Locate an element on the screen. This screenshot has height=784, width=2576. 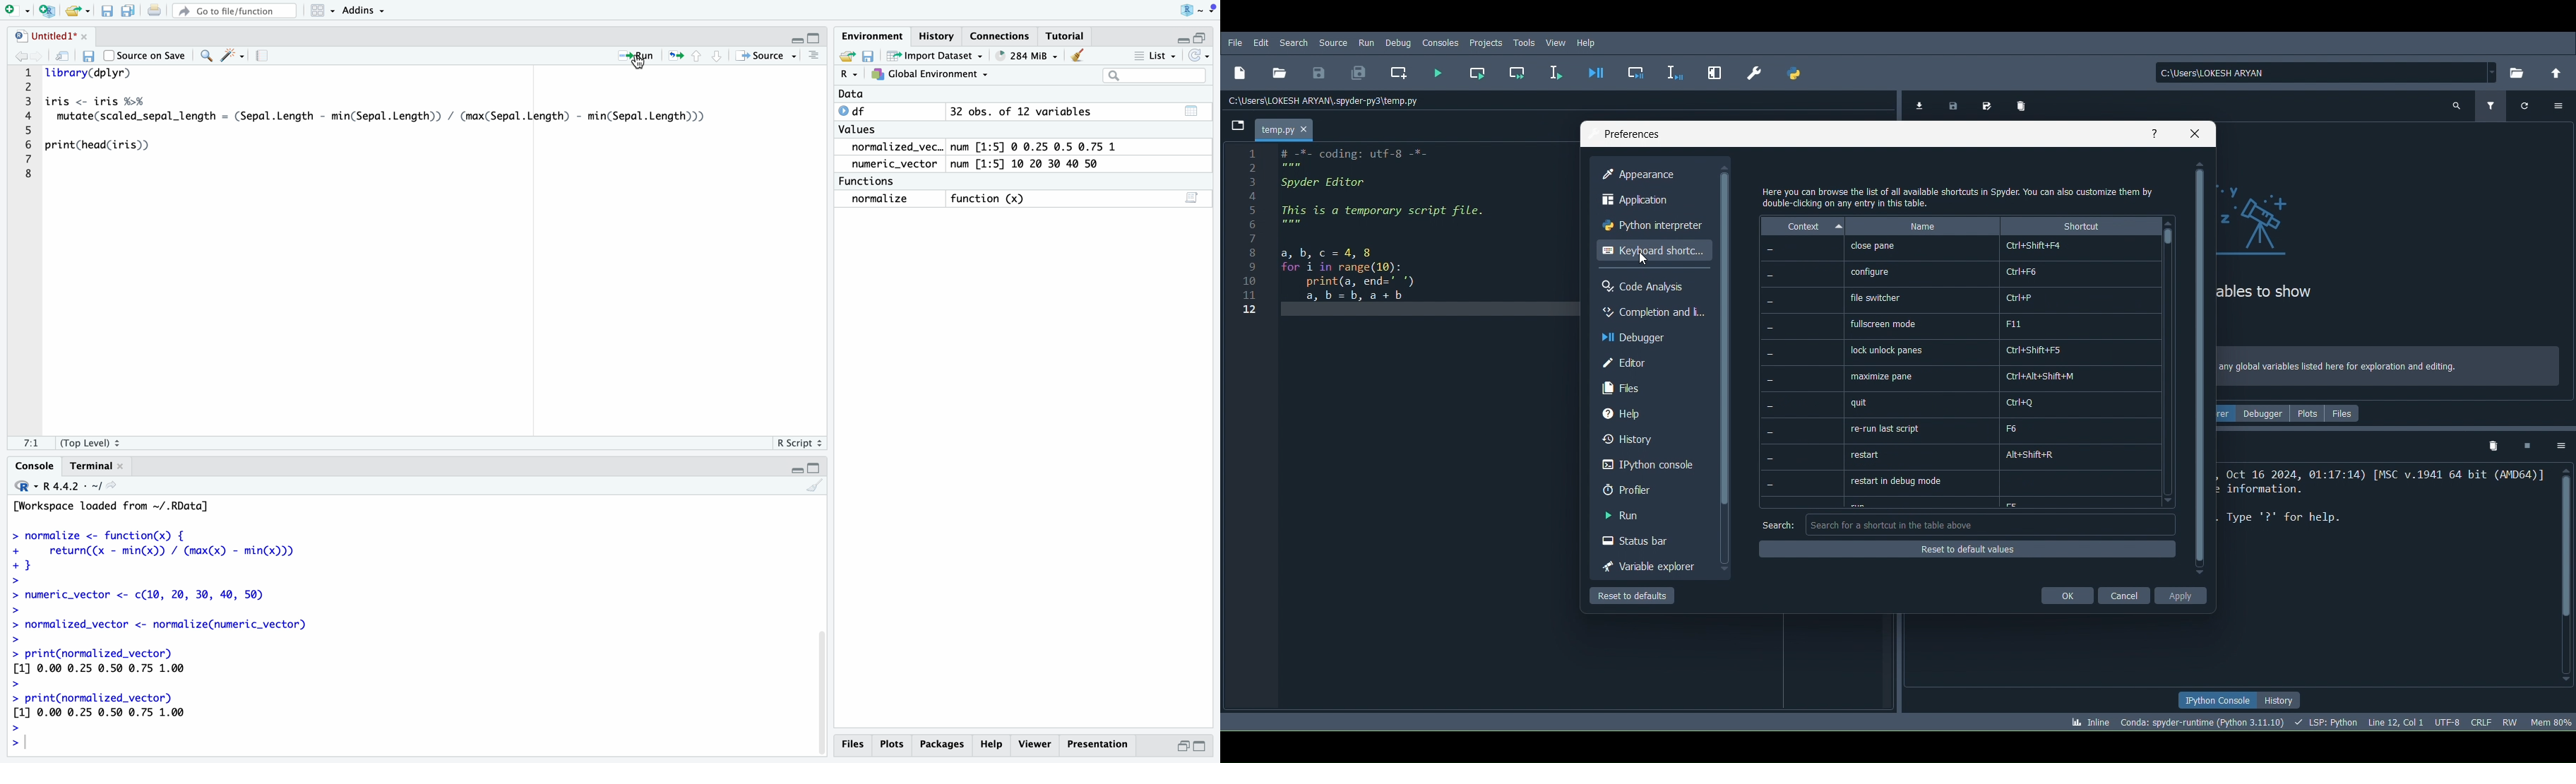
Connections is located at coordinates (1001, 36).